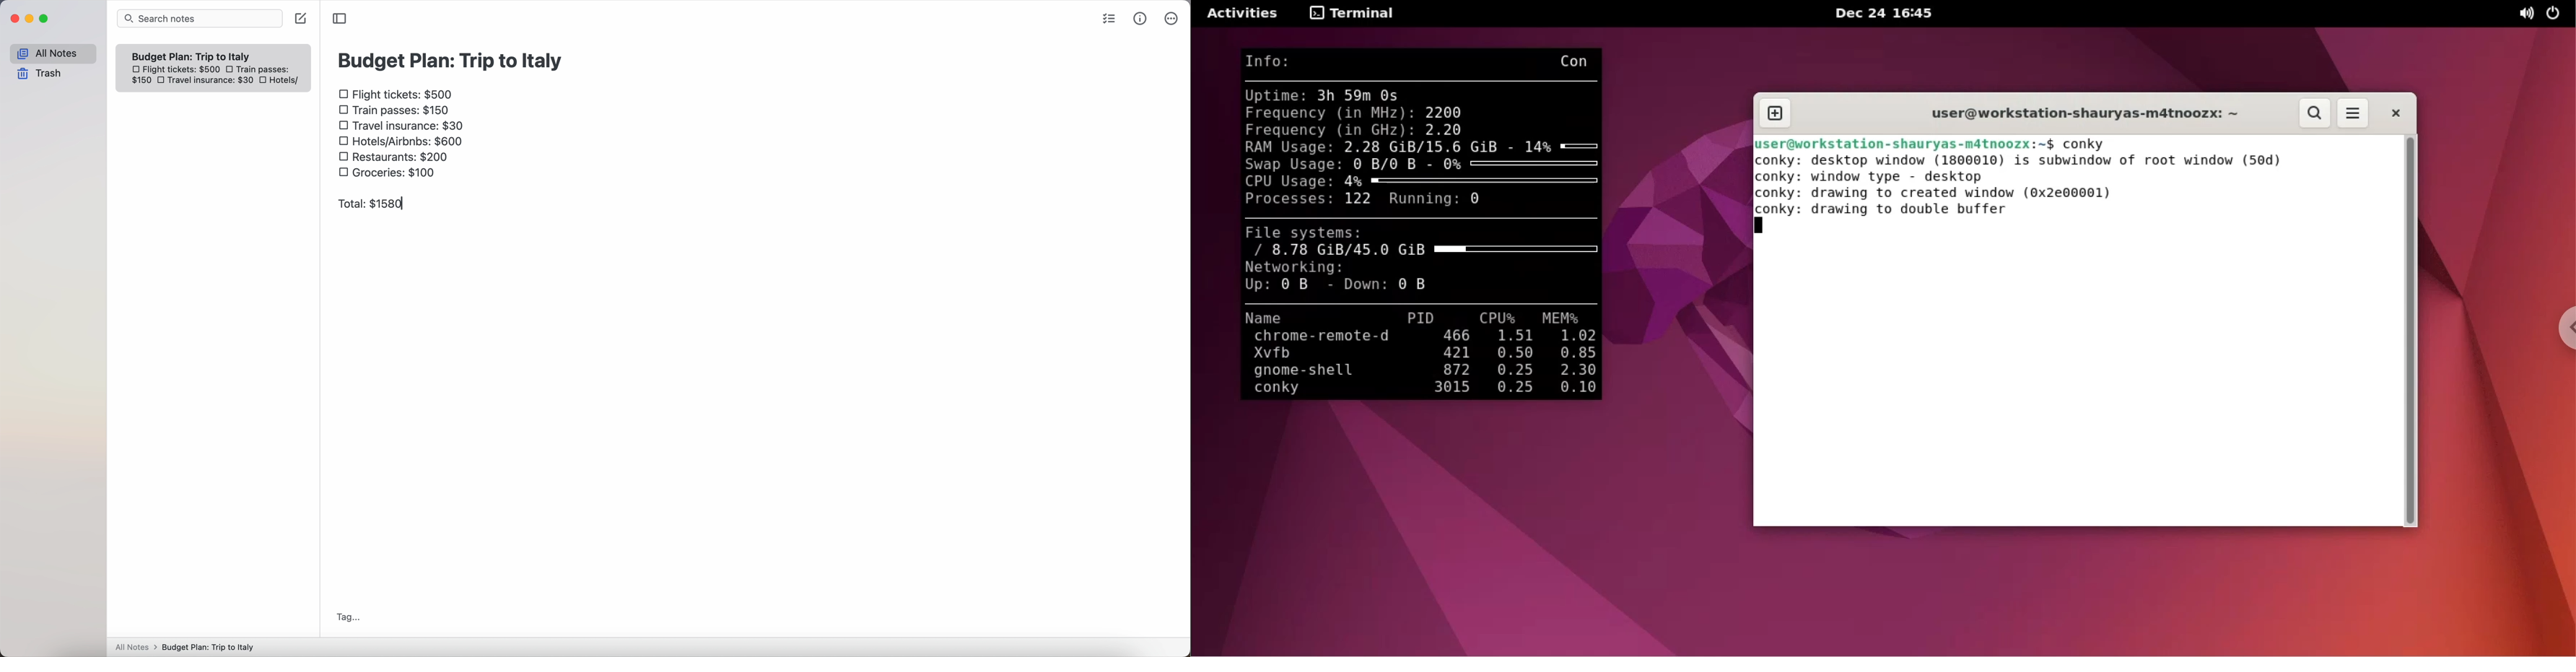 The image size is (2576, 672). I want to click on Budget plan trip to Italy note, so click(192, 56).